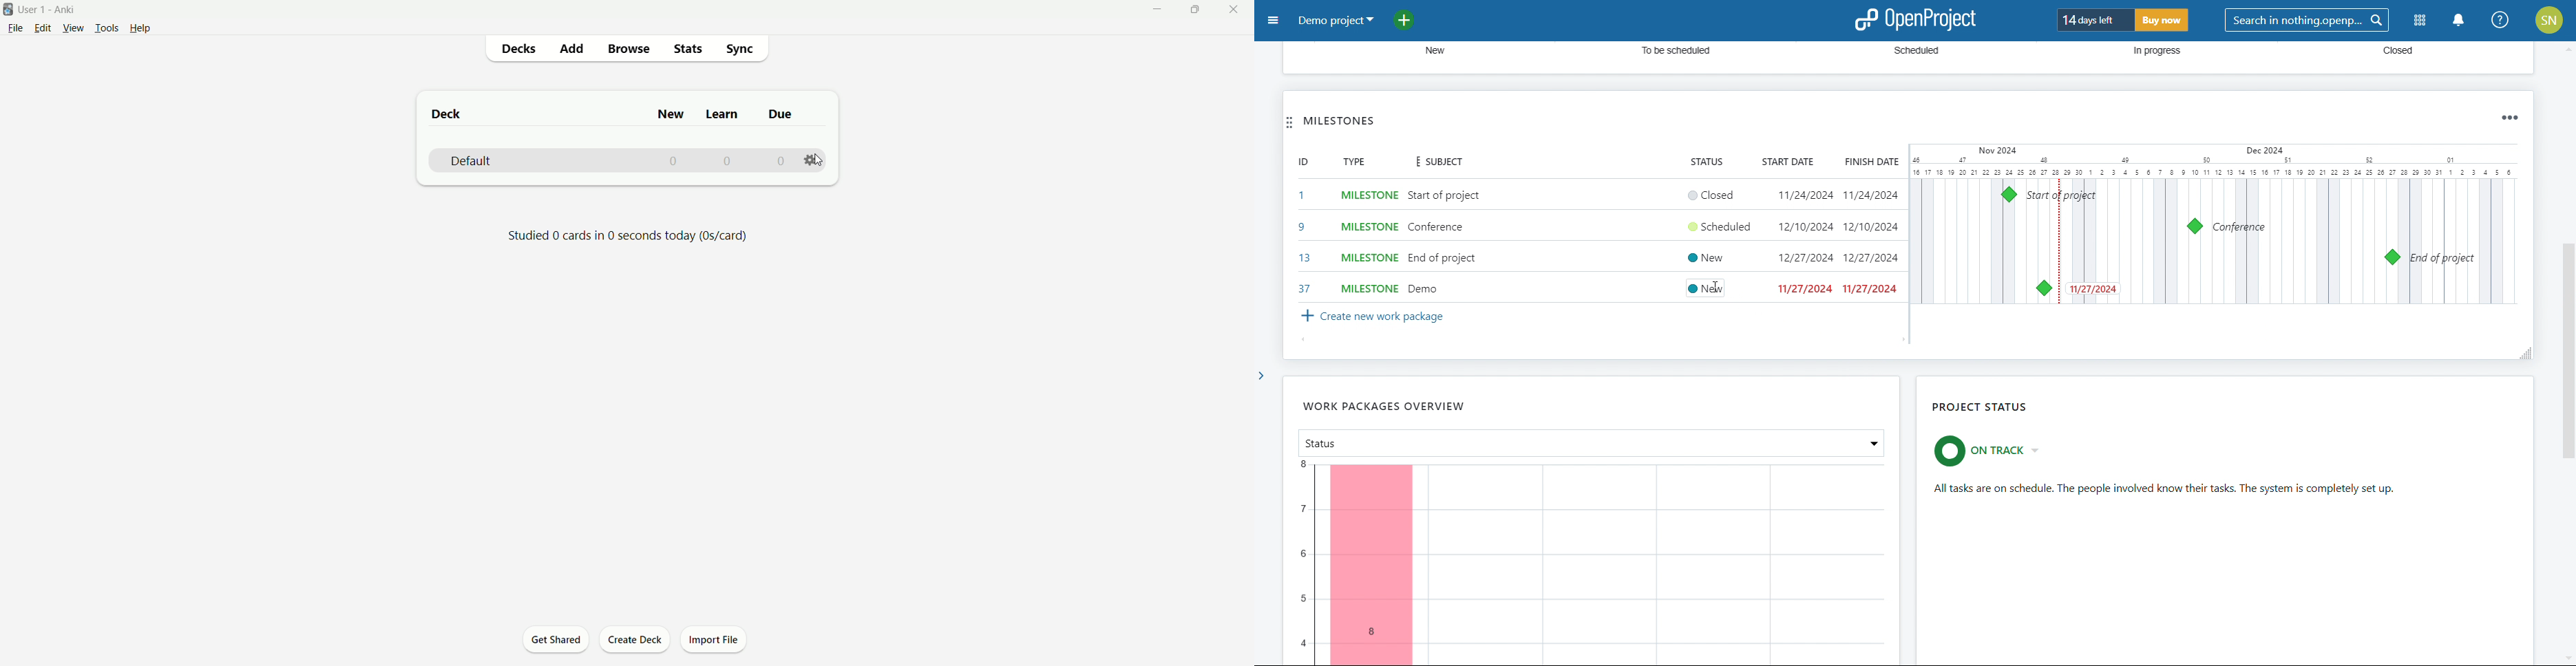 The height and width of the screenshot is (672, 2576). Describe the element at coordinates (14, 29) in the screenshot. I see `file` at that location.